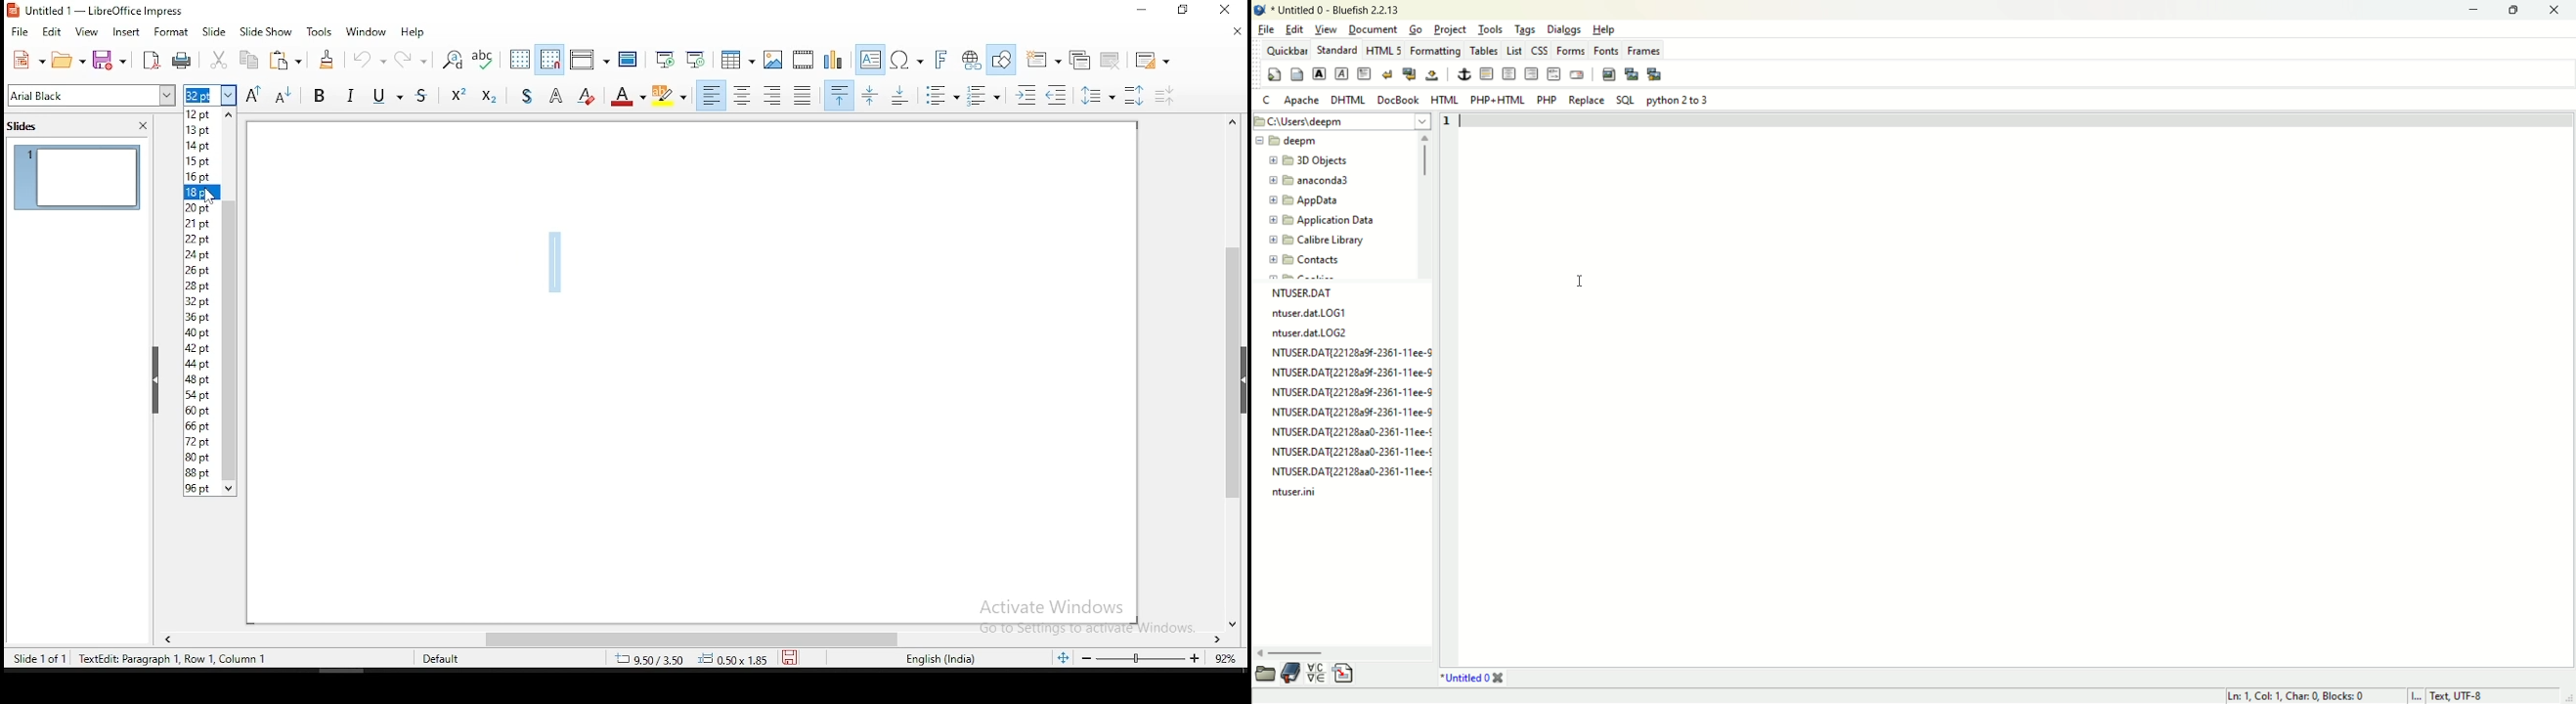  What do you see at coordinates (738, 57) in the screenshot?
I see `table` at bounding box center [738, 57].